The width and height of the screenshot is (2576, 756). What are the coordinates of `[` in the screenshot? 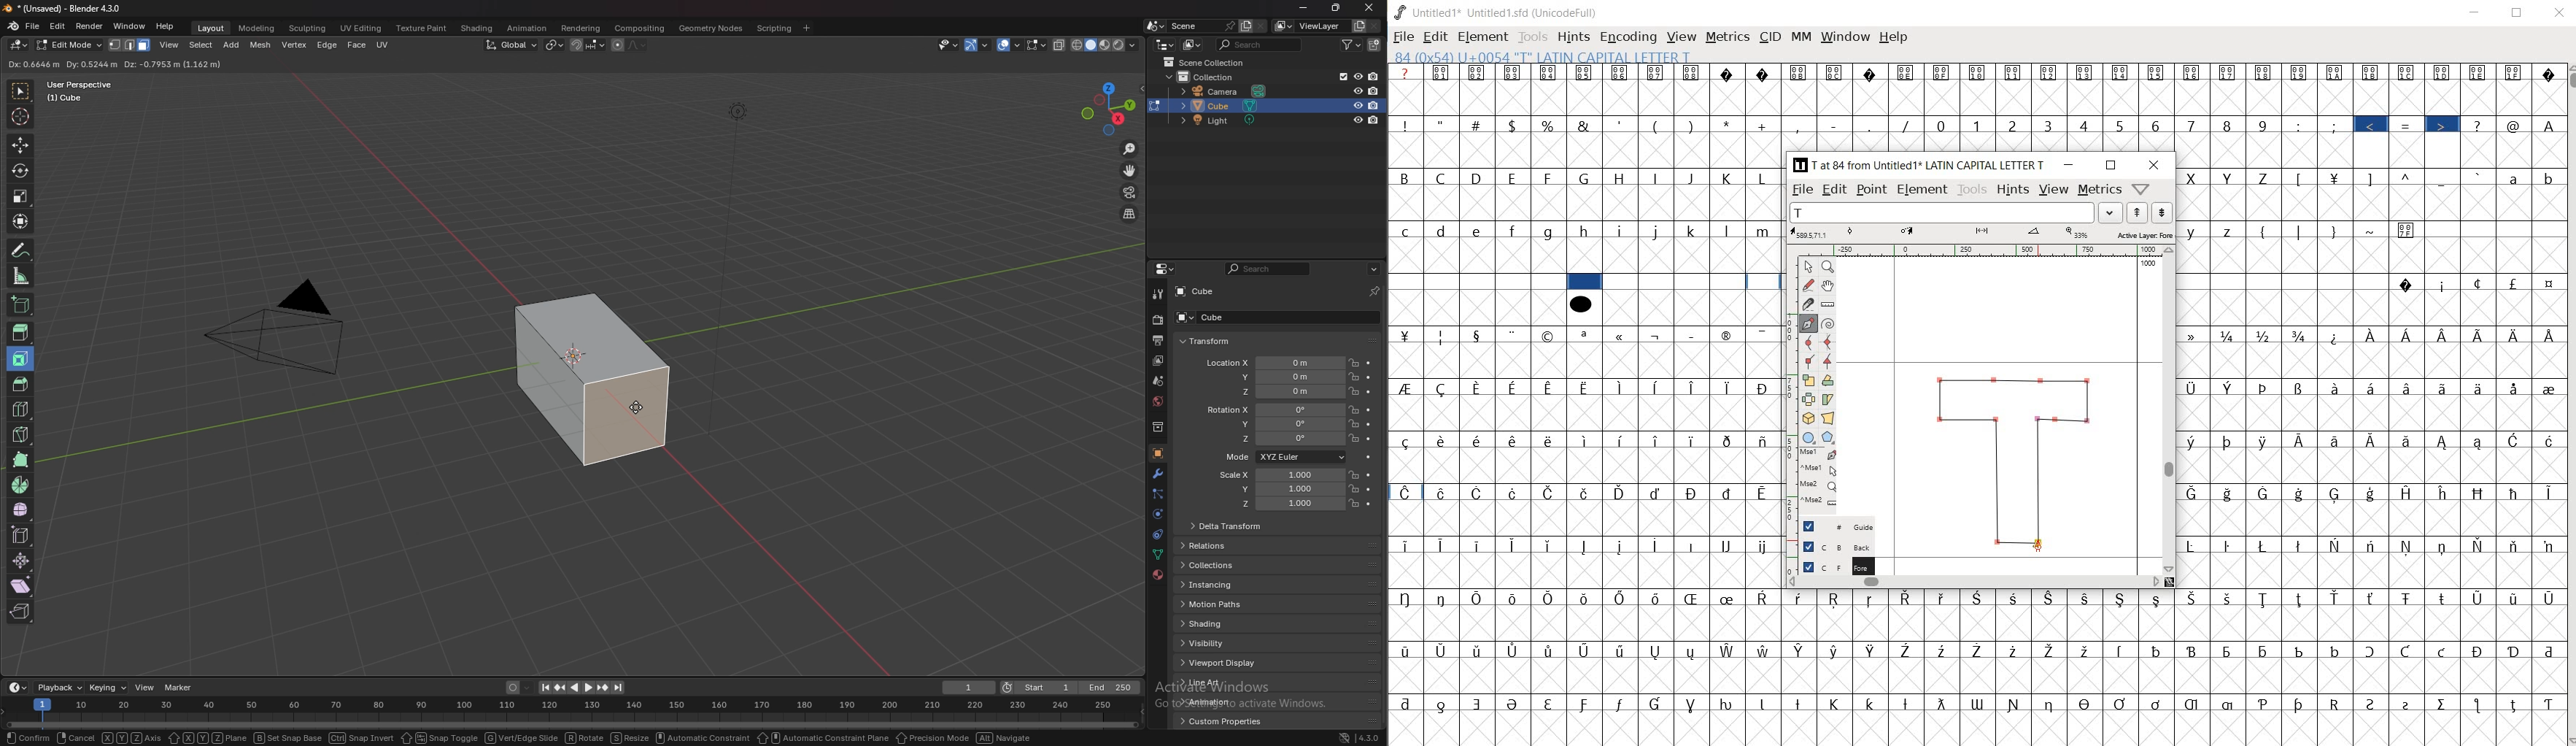 It's located at (2300, 179).